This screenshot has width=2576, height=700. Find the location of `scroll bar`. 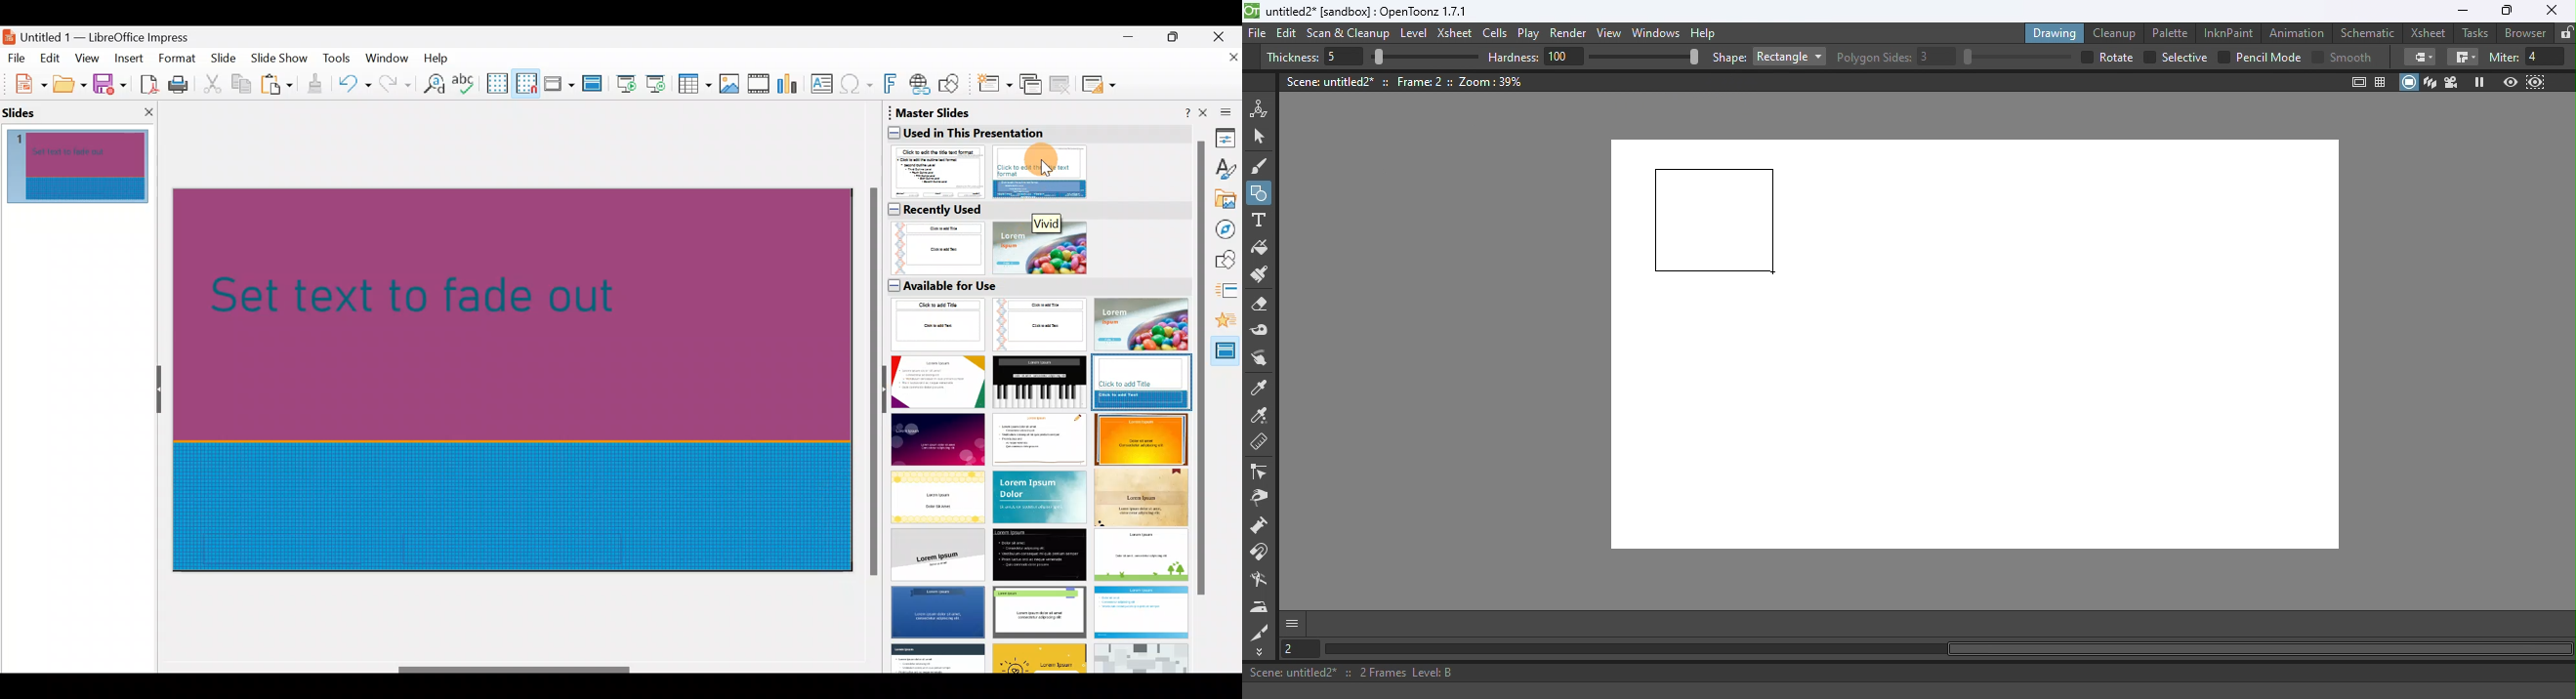

scroll bar is located at coordinates (1199, 368).